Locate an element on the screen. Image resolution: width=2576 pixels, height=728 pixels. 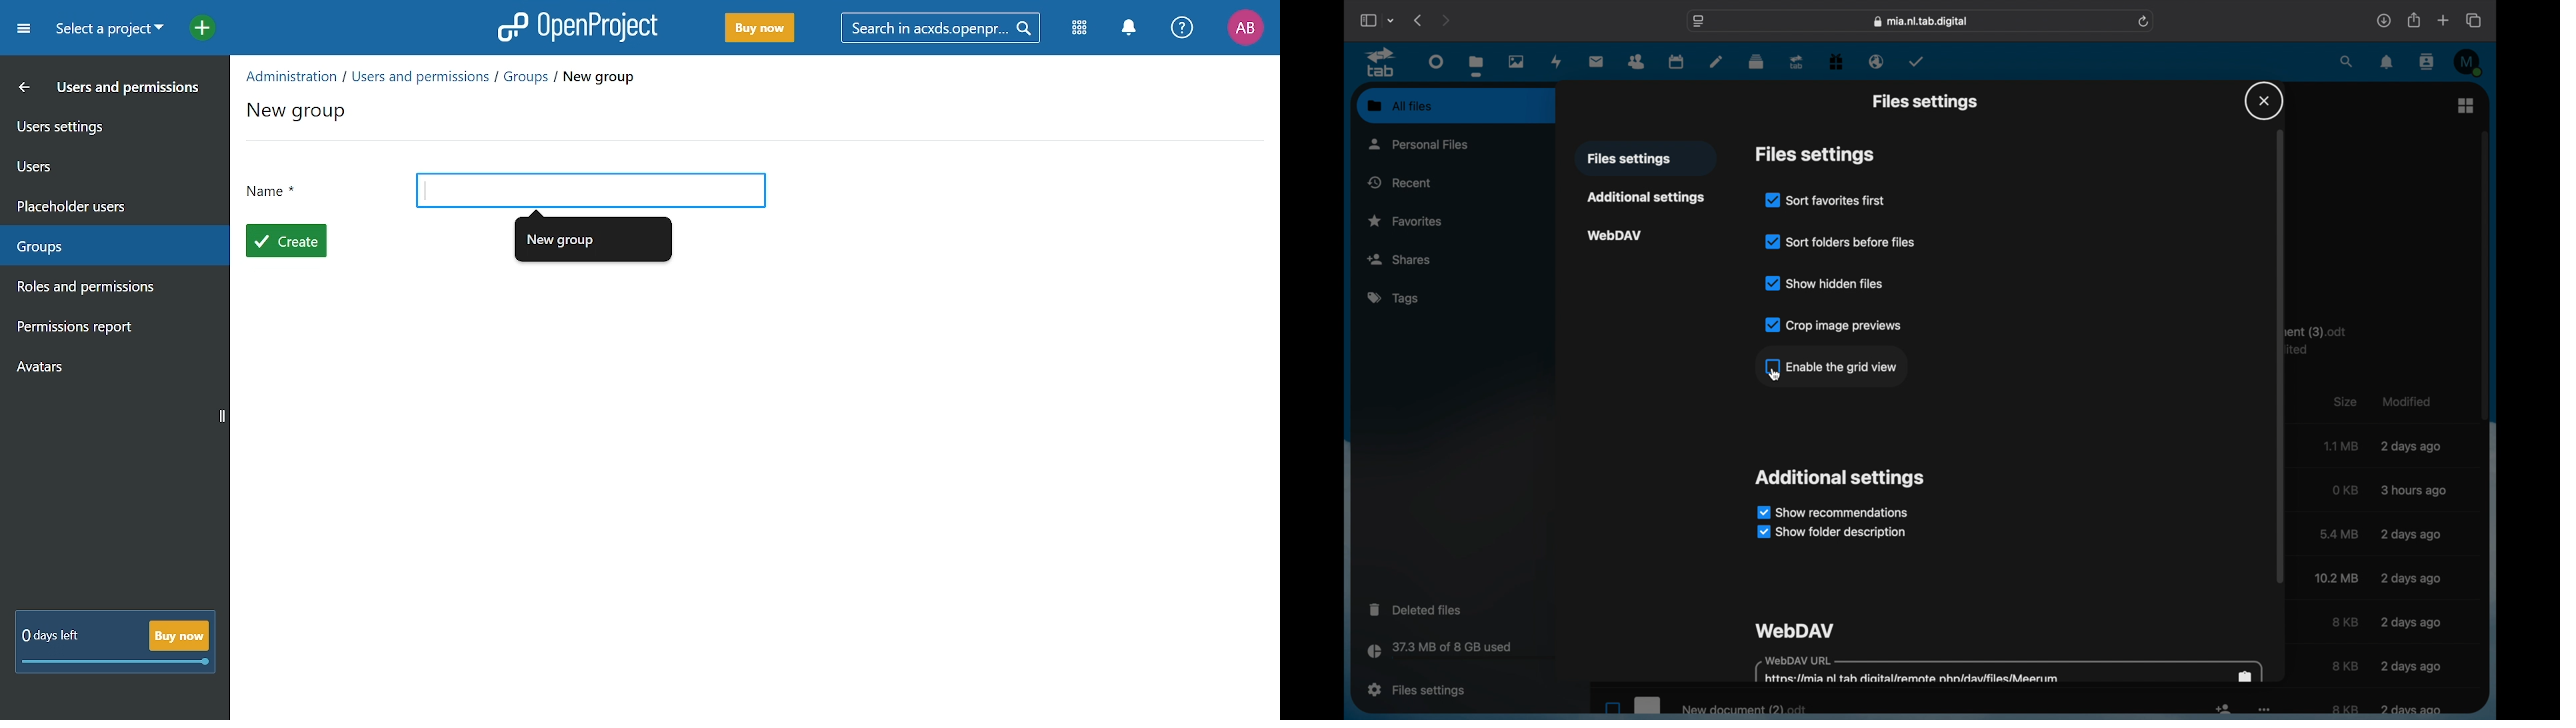
size is located at coordinates (2344, 401).